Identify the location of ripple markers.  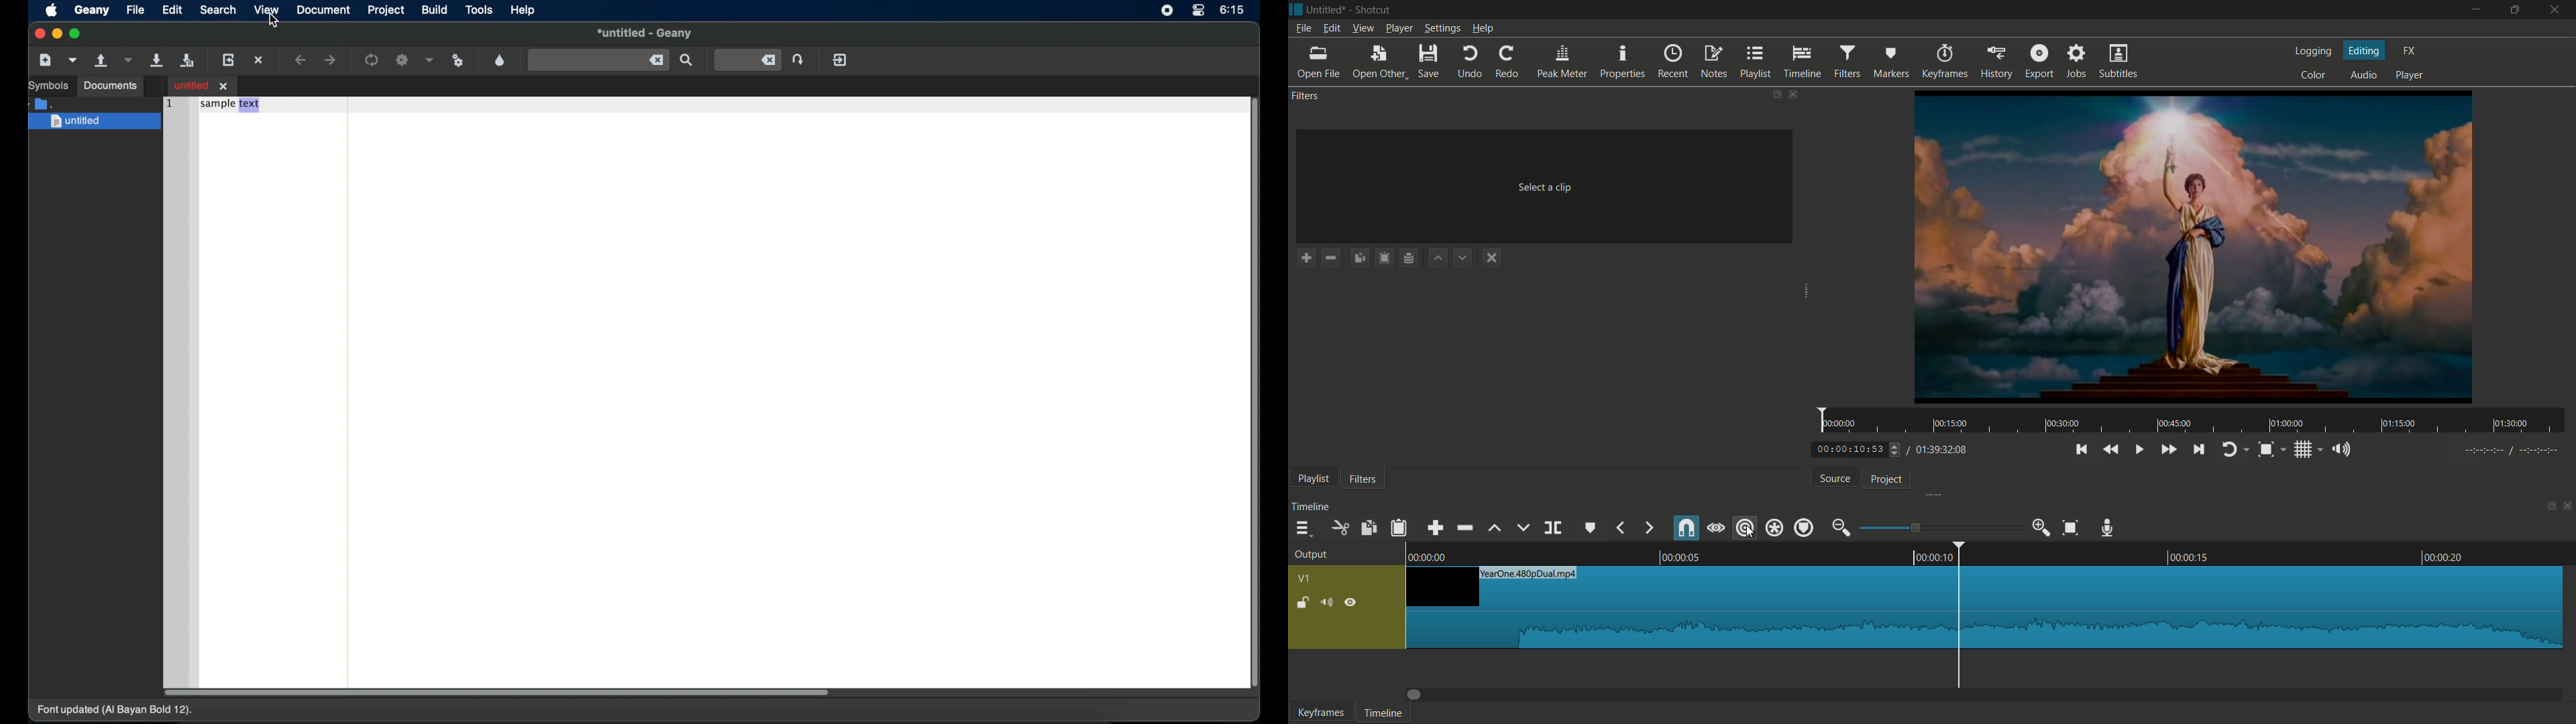
(1805, 528).